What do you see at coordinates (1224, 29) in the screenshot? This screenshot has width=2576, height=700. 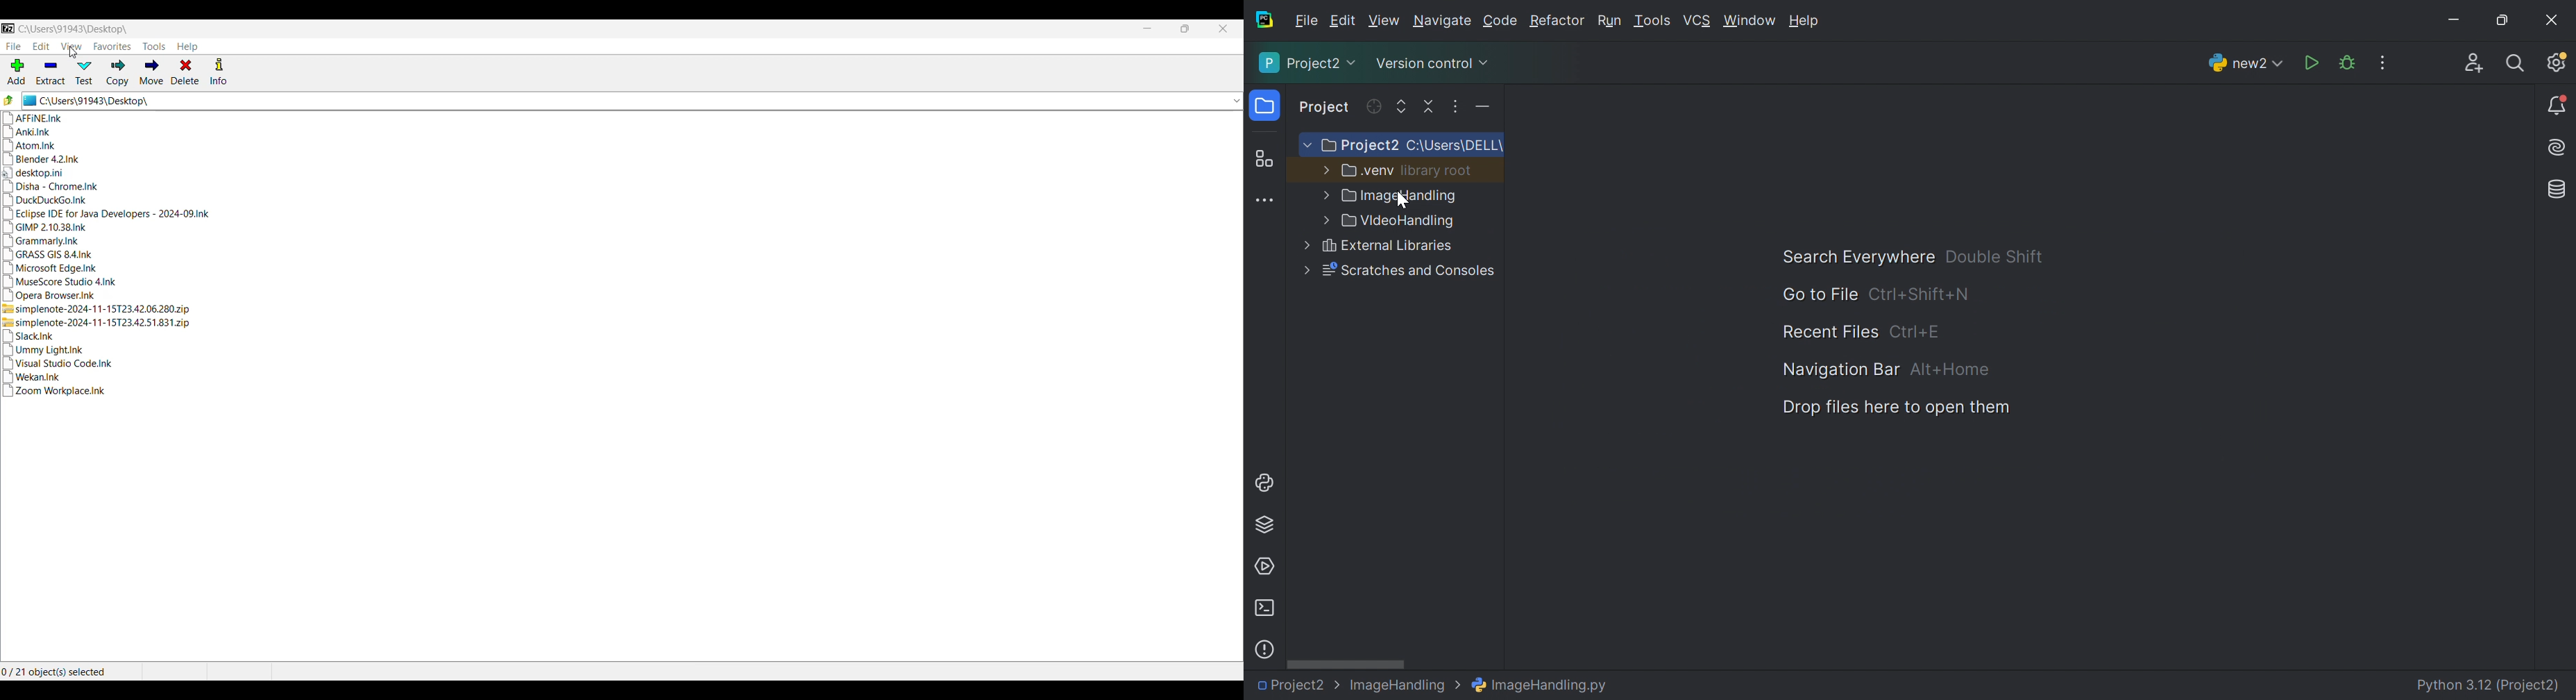 I see `Close` at bounding box center [1224, 29].